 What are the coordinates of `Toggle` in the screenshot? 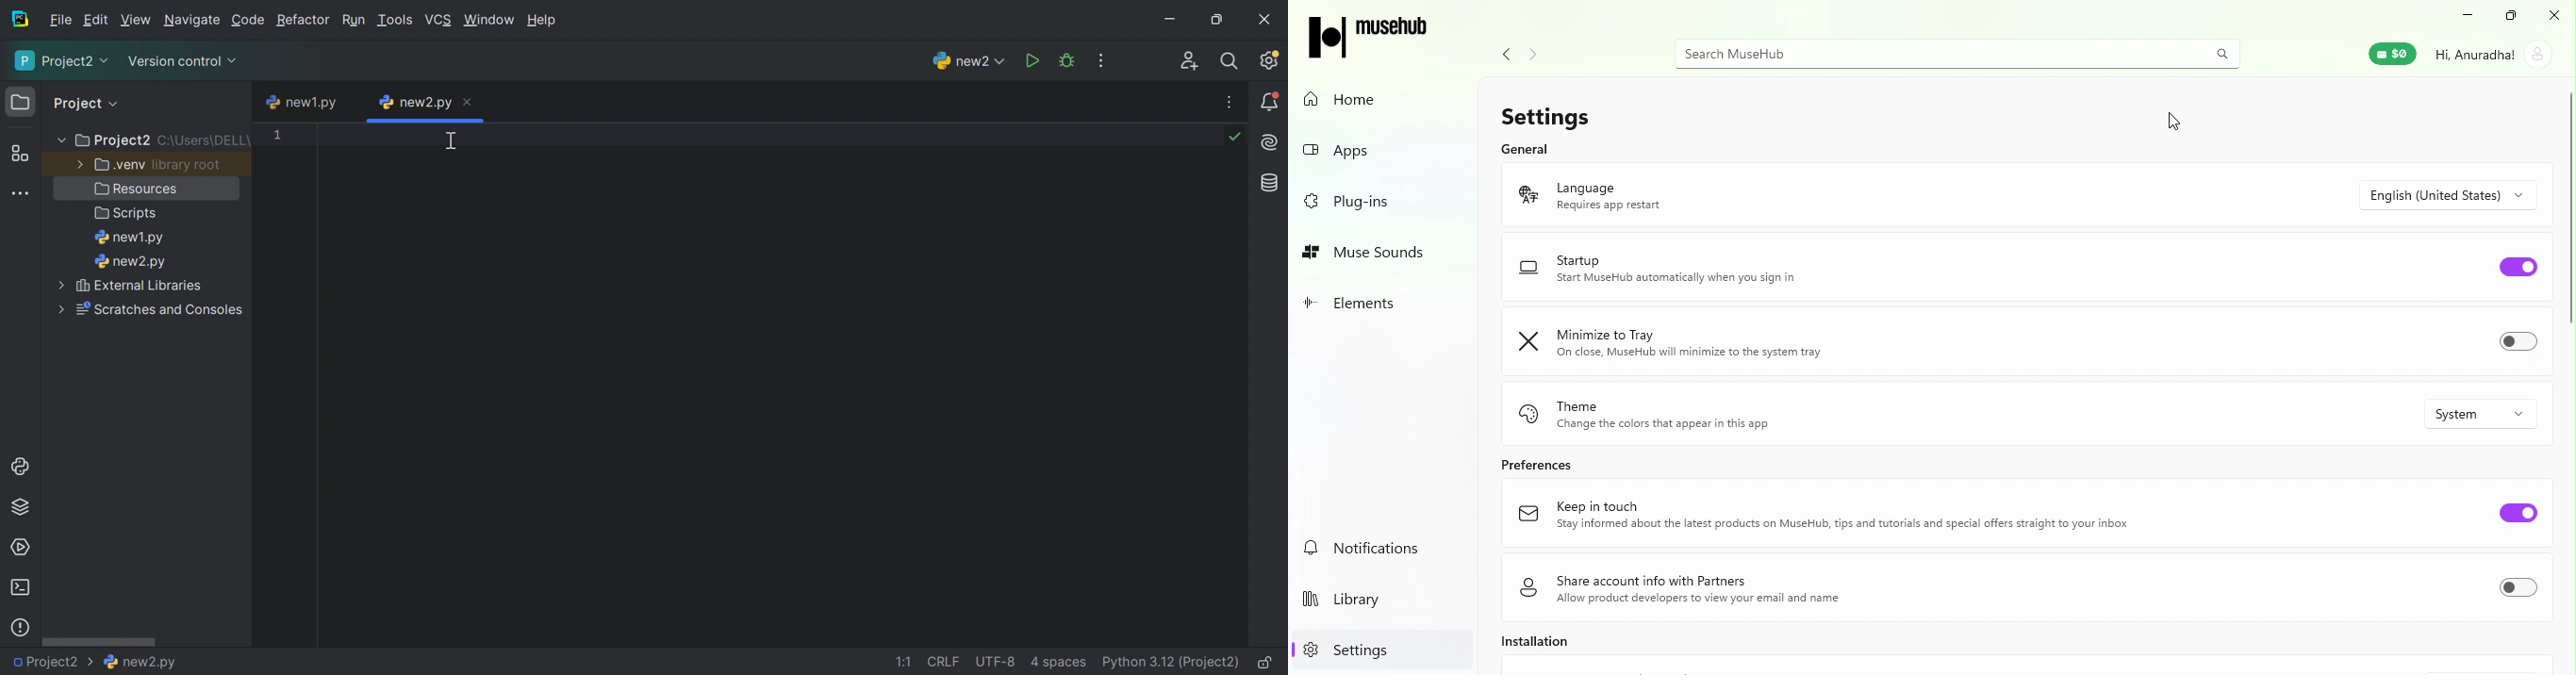 It's located at (2513, 268).